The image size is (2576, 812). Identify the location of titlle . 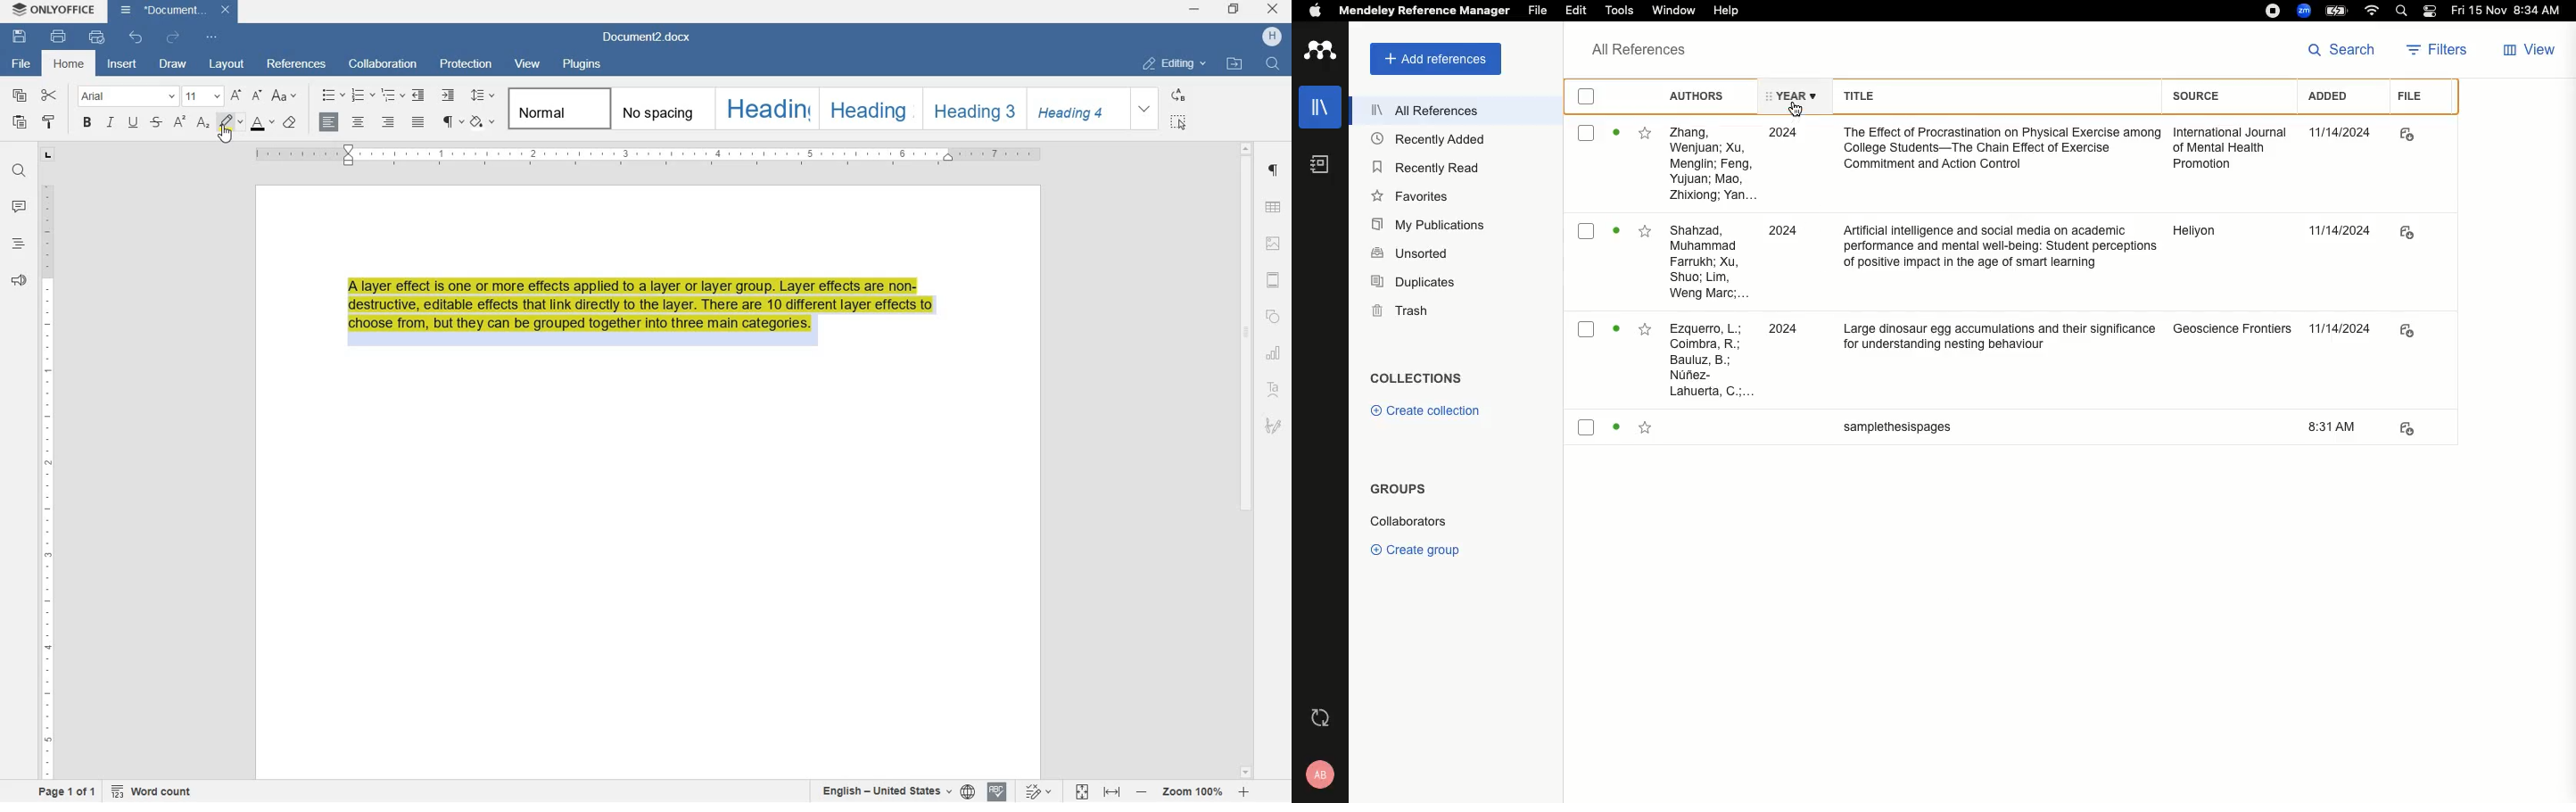
(1994, 152).